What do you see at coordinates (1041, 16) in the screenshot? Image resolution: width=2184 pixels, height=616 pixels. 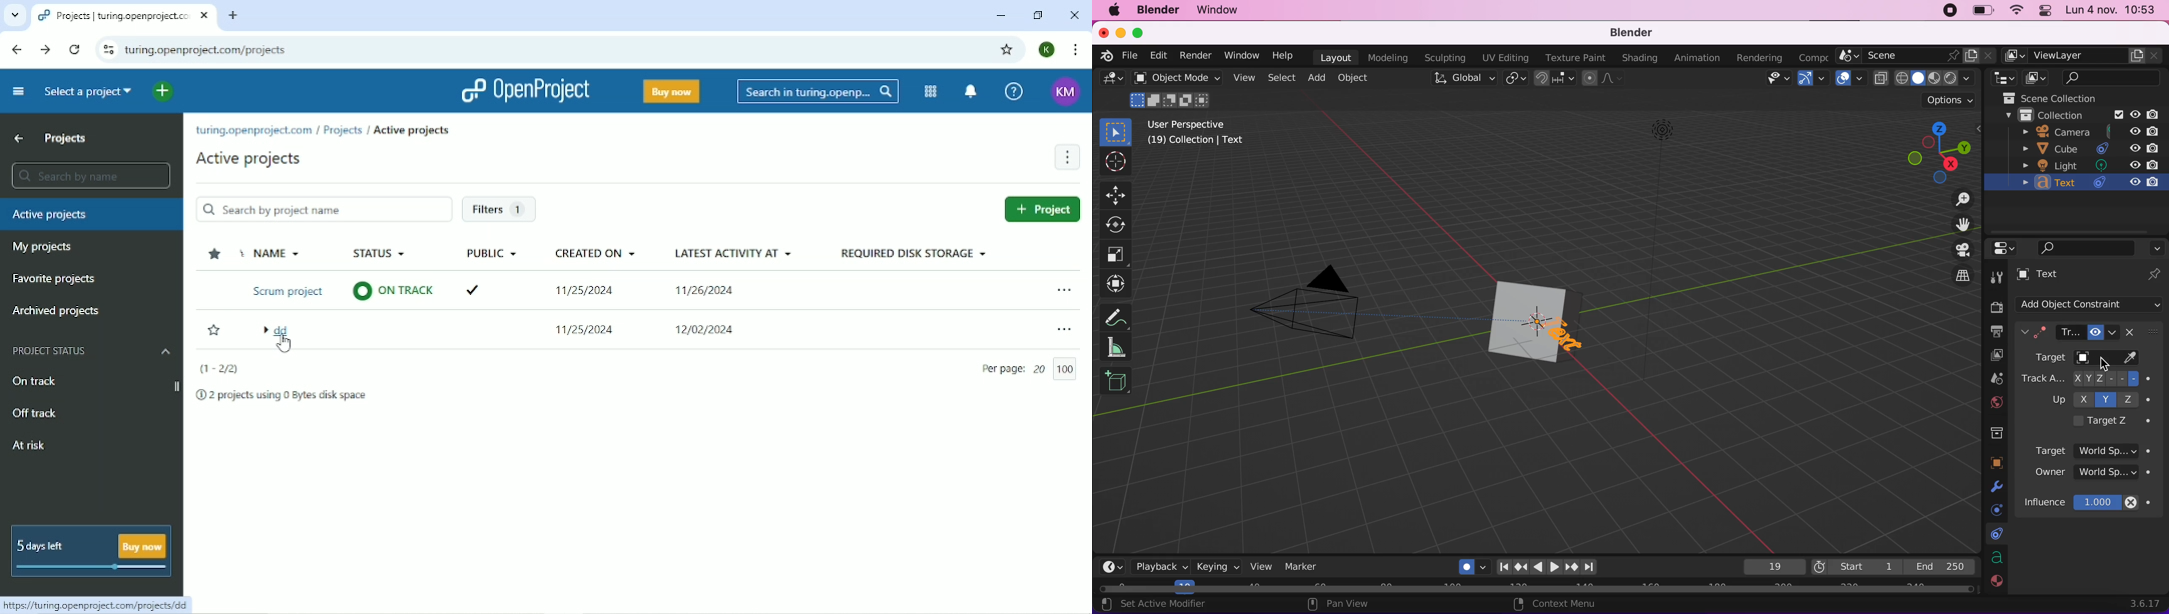 I see `Restore down` at bounding box center [1041, 16].